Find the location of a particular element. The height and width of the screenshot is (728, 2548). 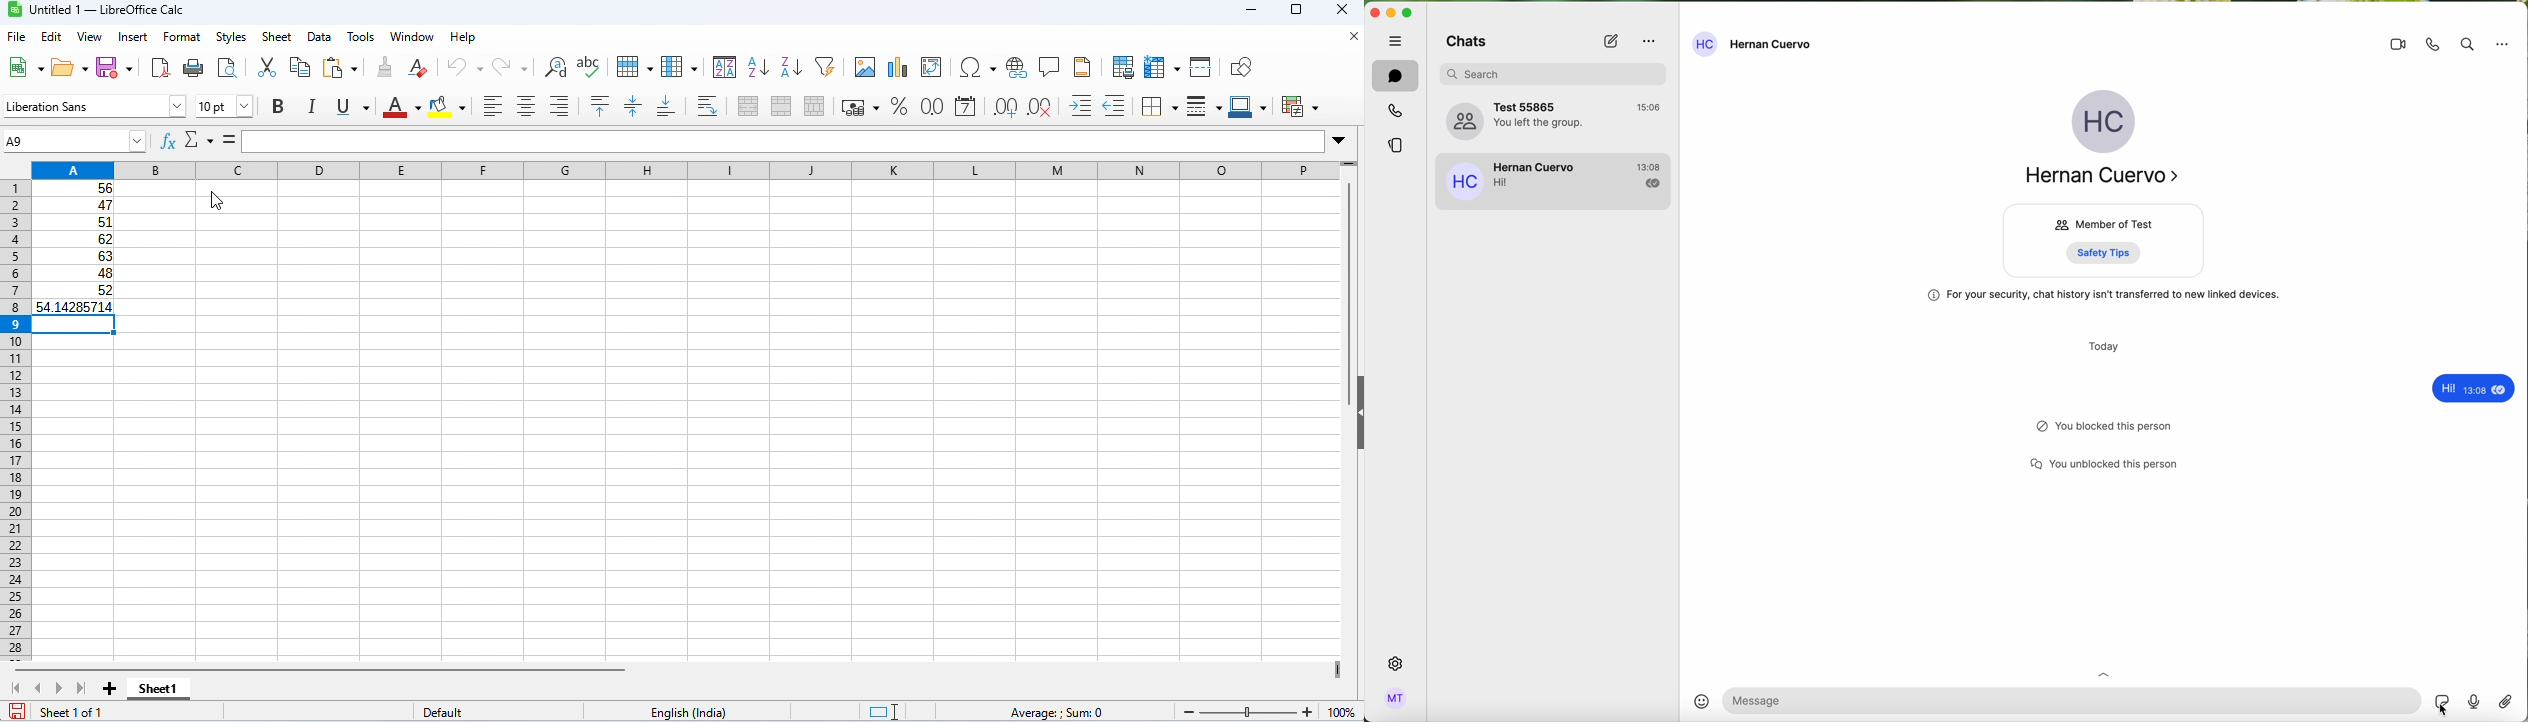

border color is located at coordinates (1251, 106).